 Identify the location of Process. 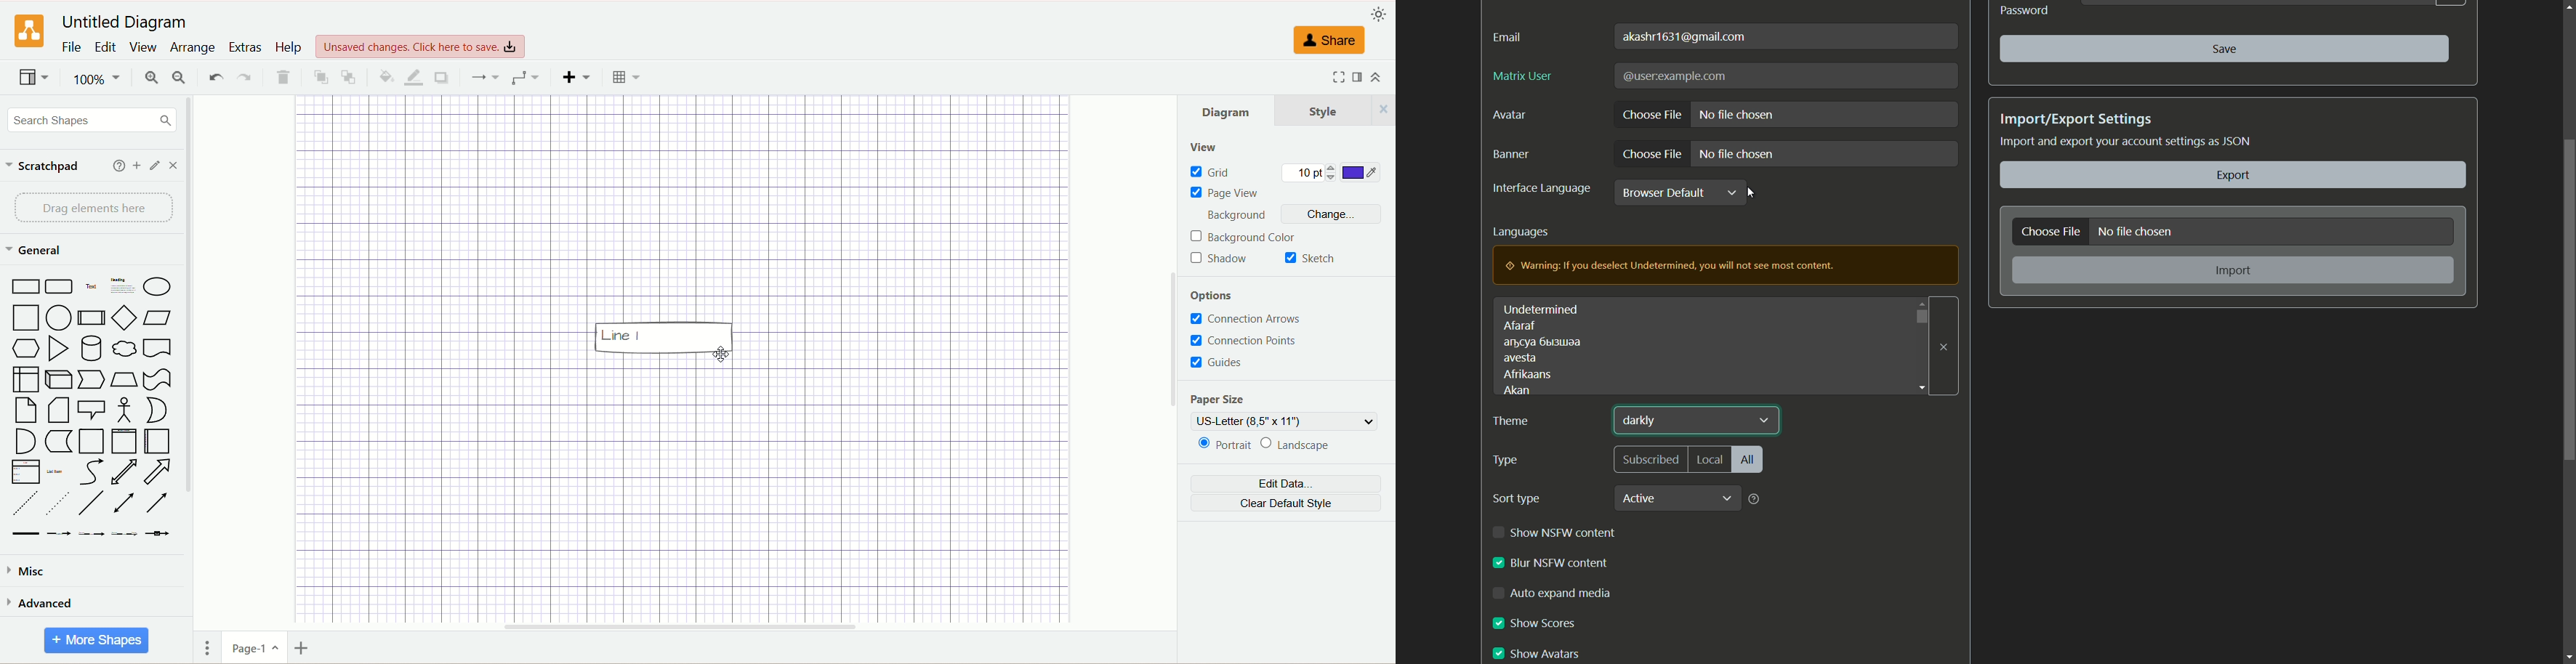
(90, 318).